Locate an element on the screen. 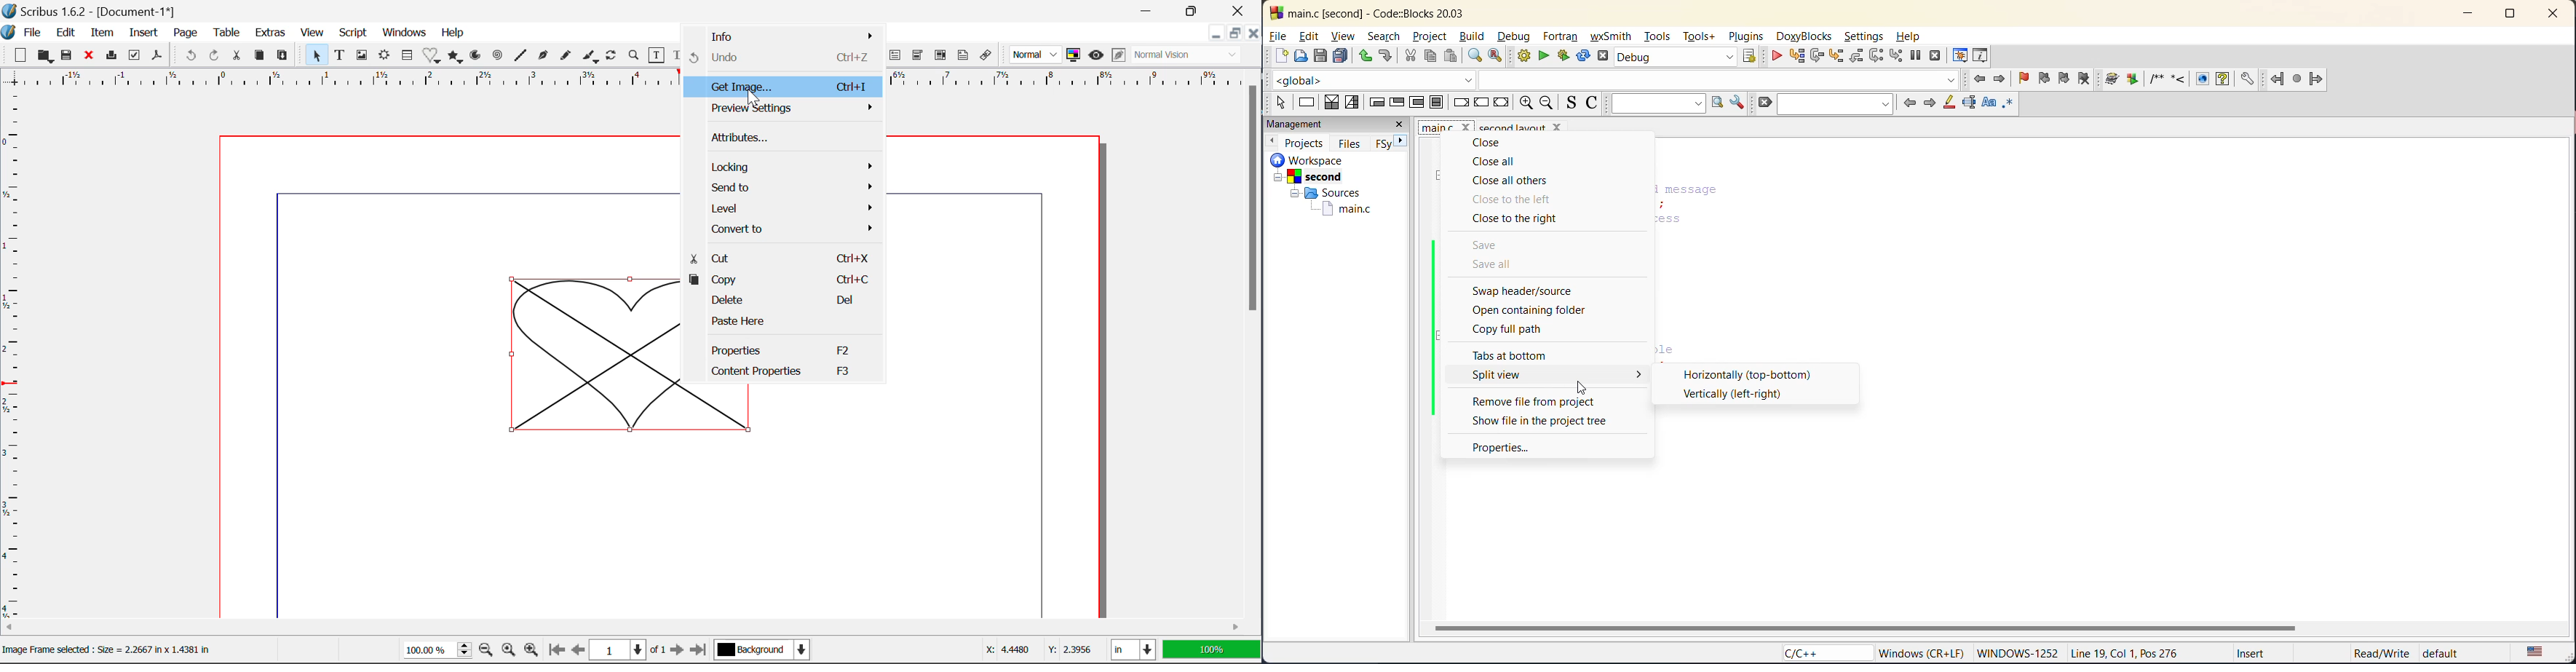 This screenshot has height=672, width=2576. Last Page is located at coordinates (701, 650).